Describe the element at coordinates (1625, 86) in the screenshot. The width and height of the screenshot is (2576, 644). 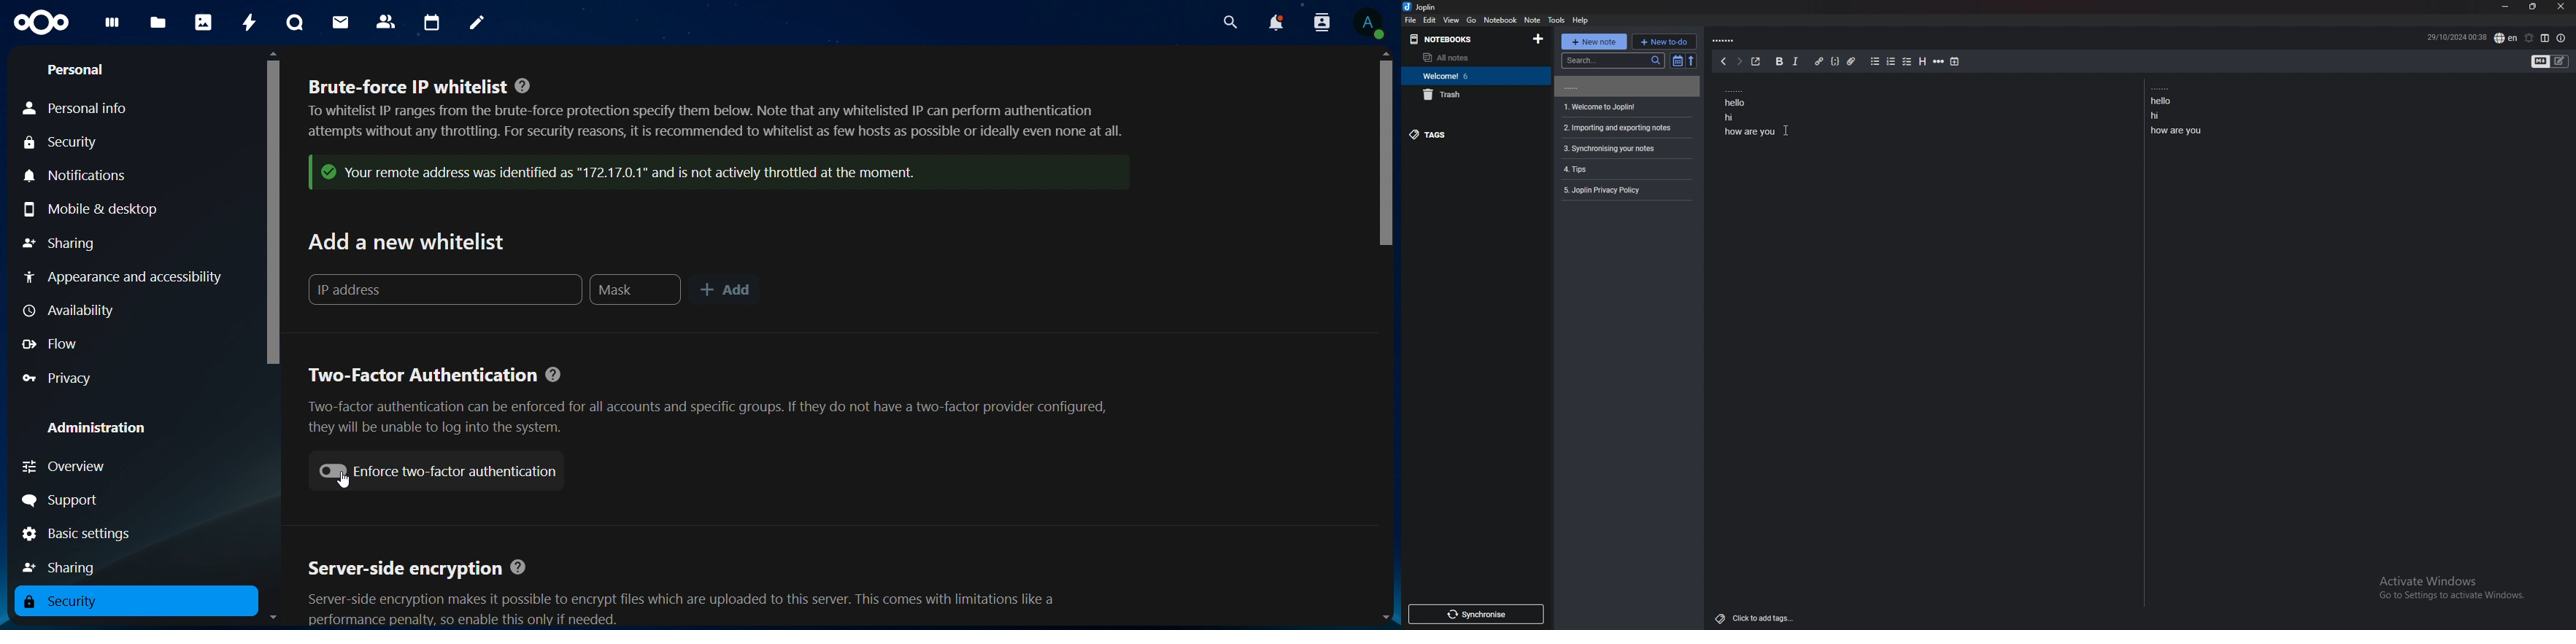
I see `note` at that location.